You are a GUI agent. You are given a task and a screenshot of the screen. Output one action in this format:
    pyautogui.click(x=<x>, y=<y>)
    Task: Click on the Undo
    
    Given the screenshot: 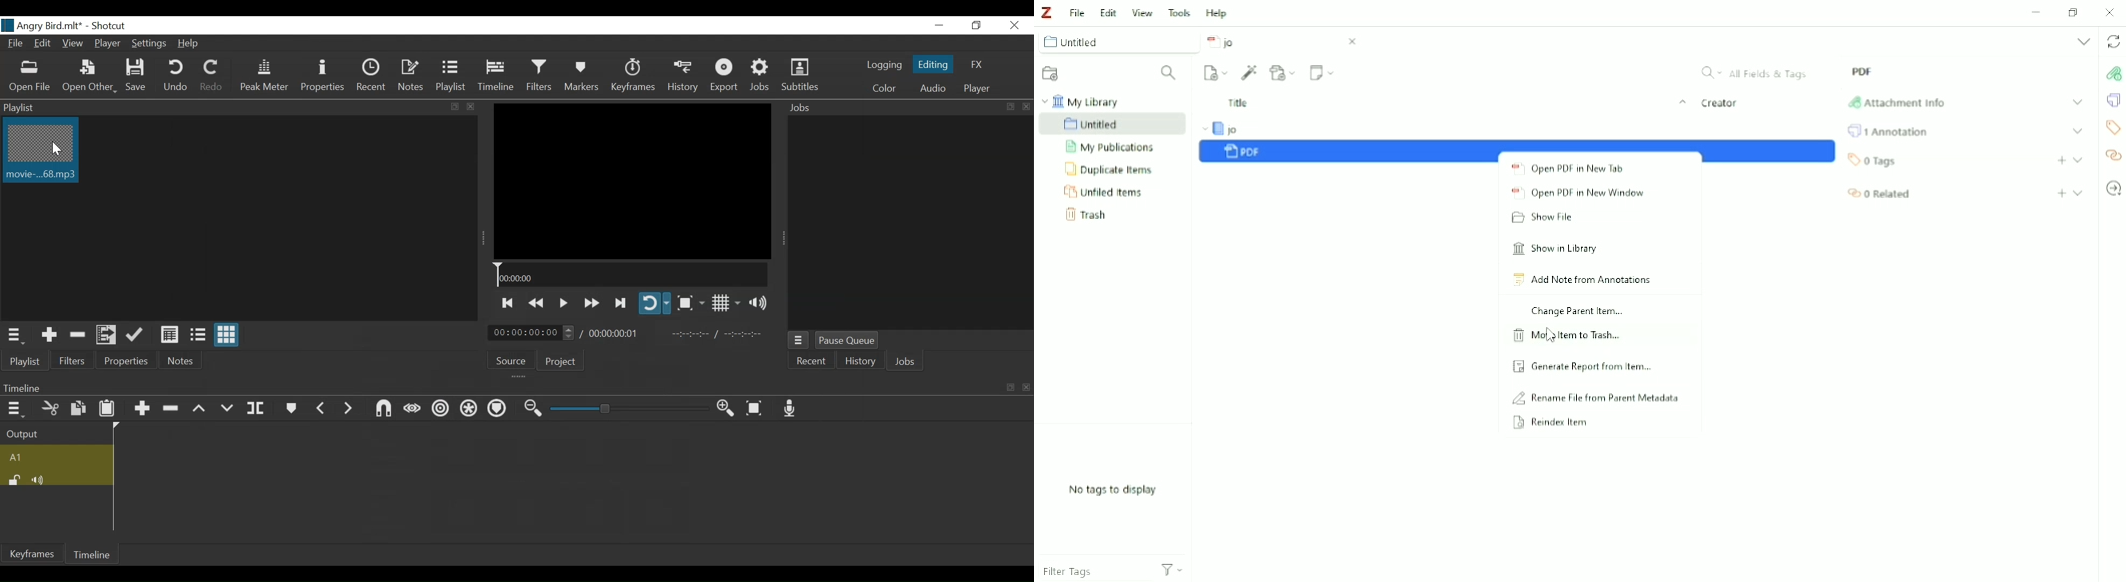 What is the action you would take?
    pyautogui.click(x=176, y=76)
    